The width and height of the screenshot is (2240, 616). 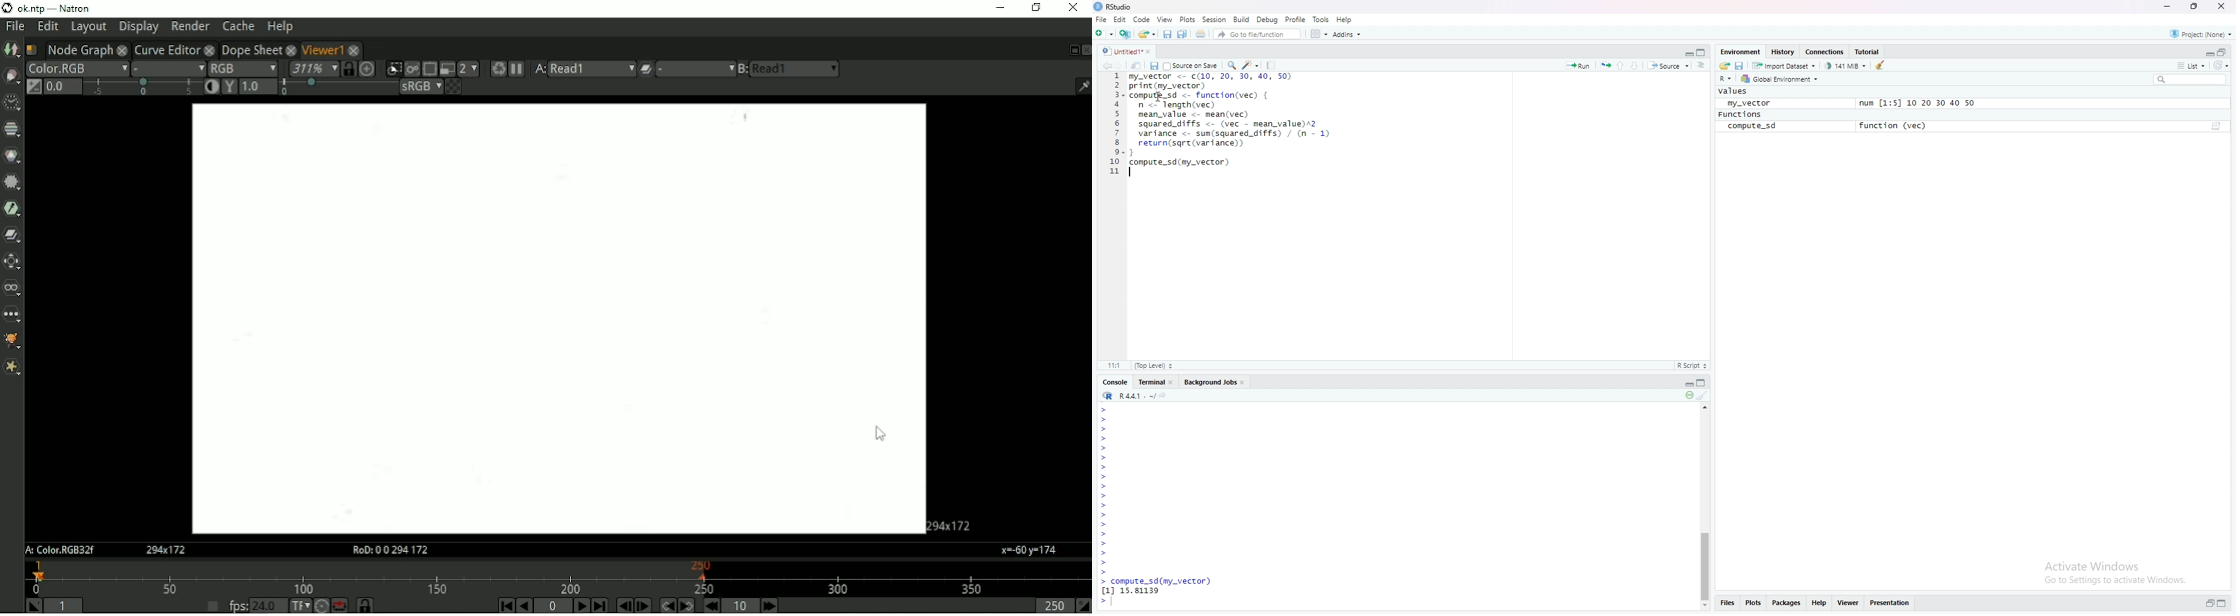 I want to click on Prompt Cursor, so click(x=1104, y=448).